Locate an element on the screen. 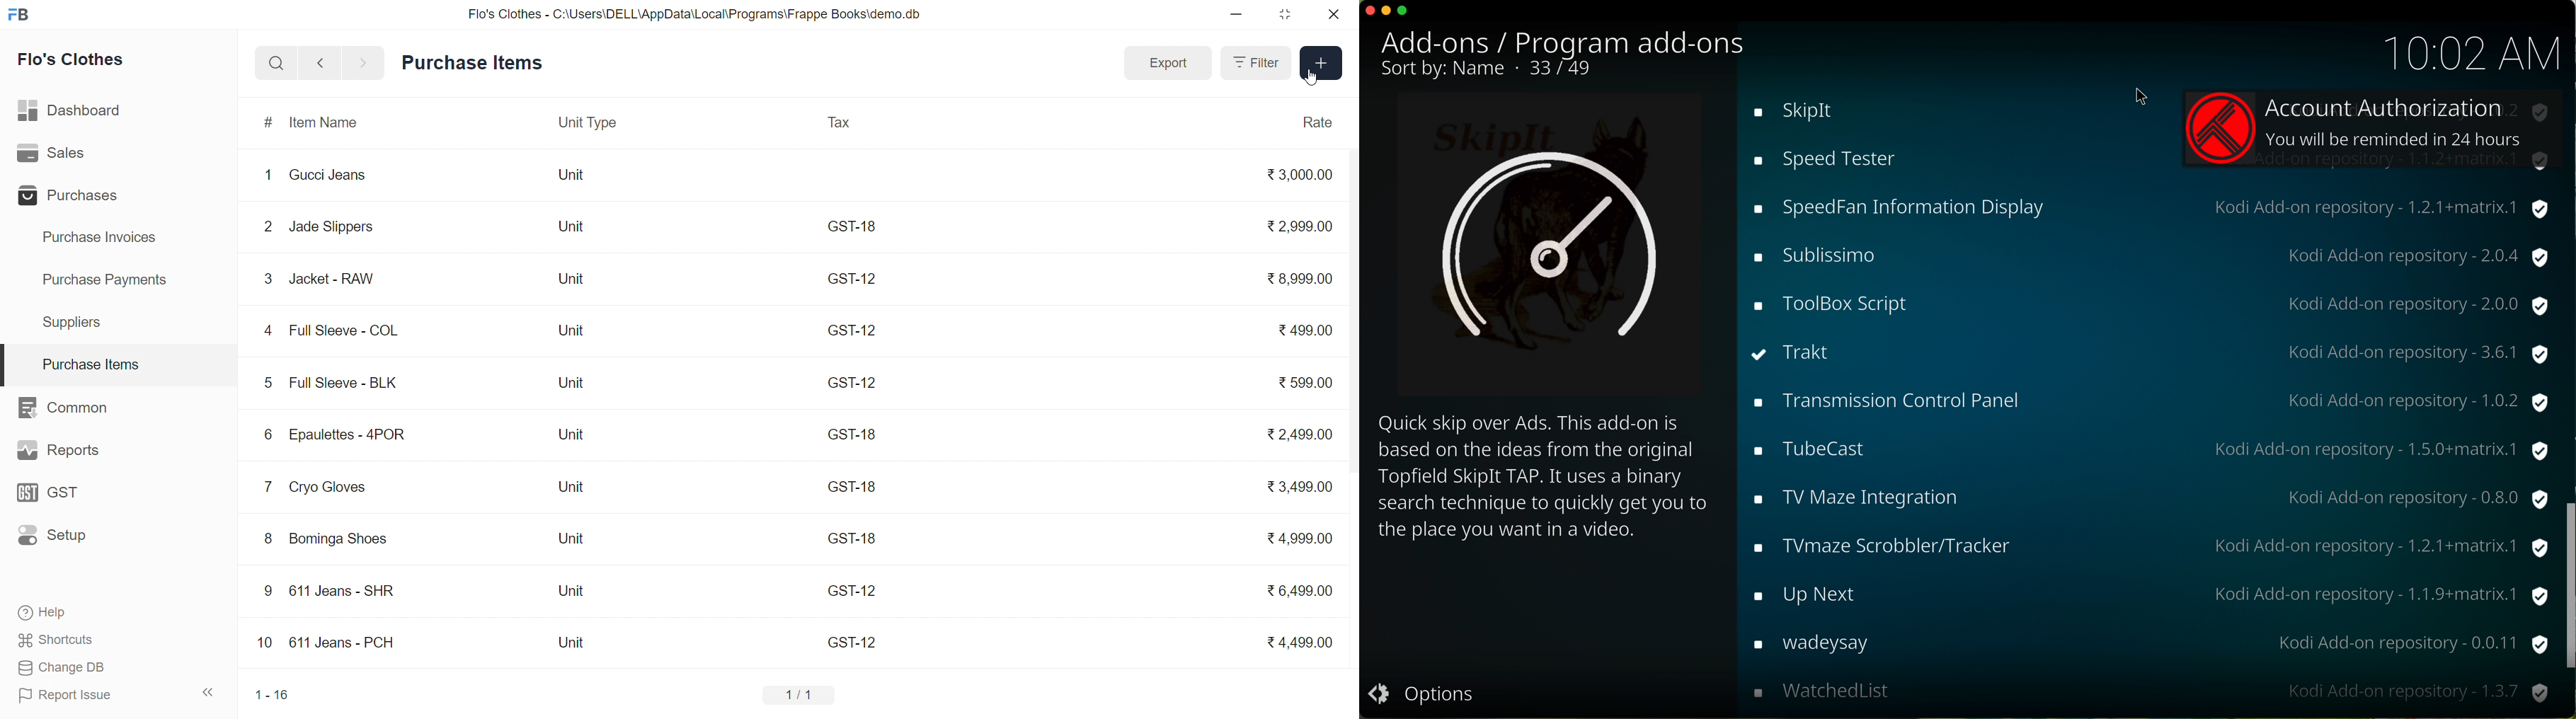 Image resolution: width=2576 pixels, height=728 pixels. ₹6,499.00 is located at coordinates (1298, 592).